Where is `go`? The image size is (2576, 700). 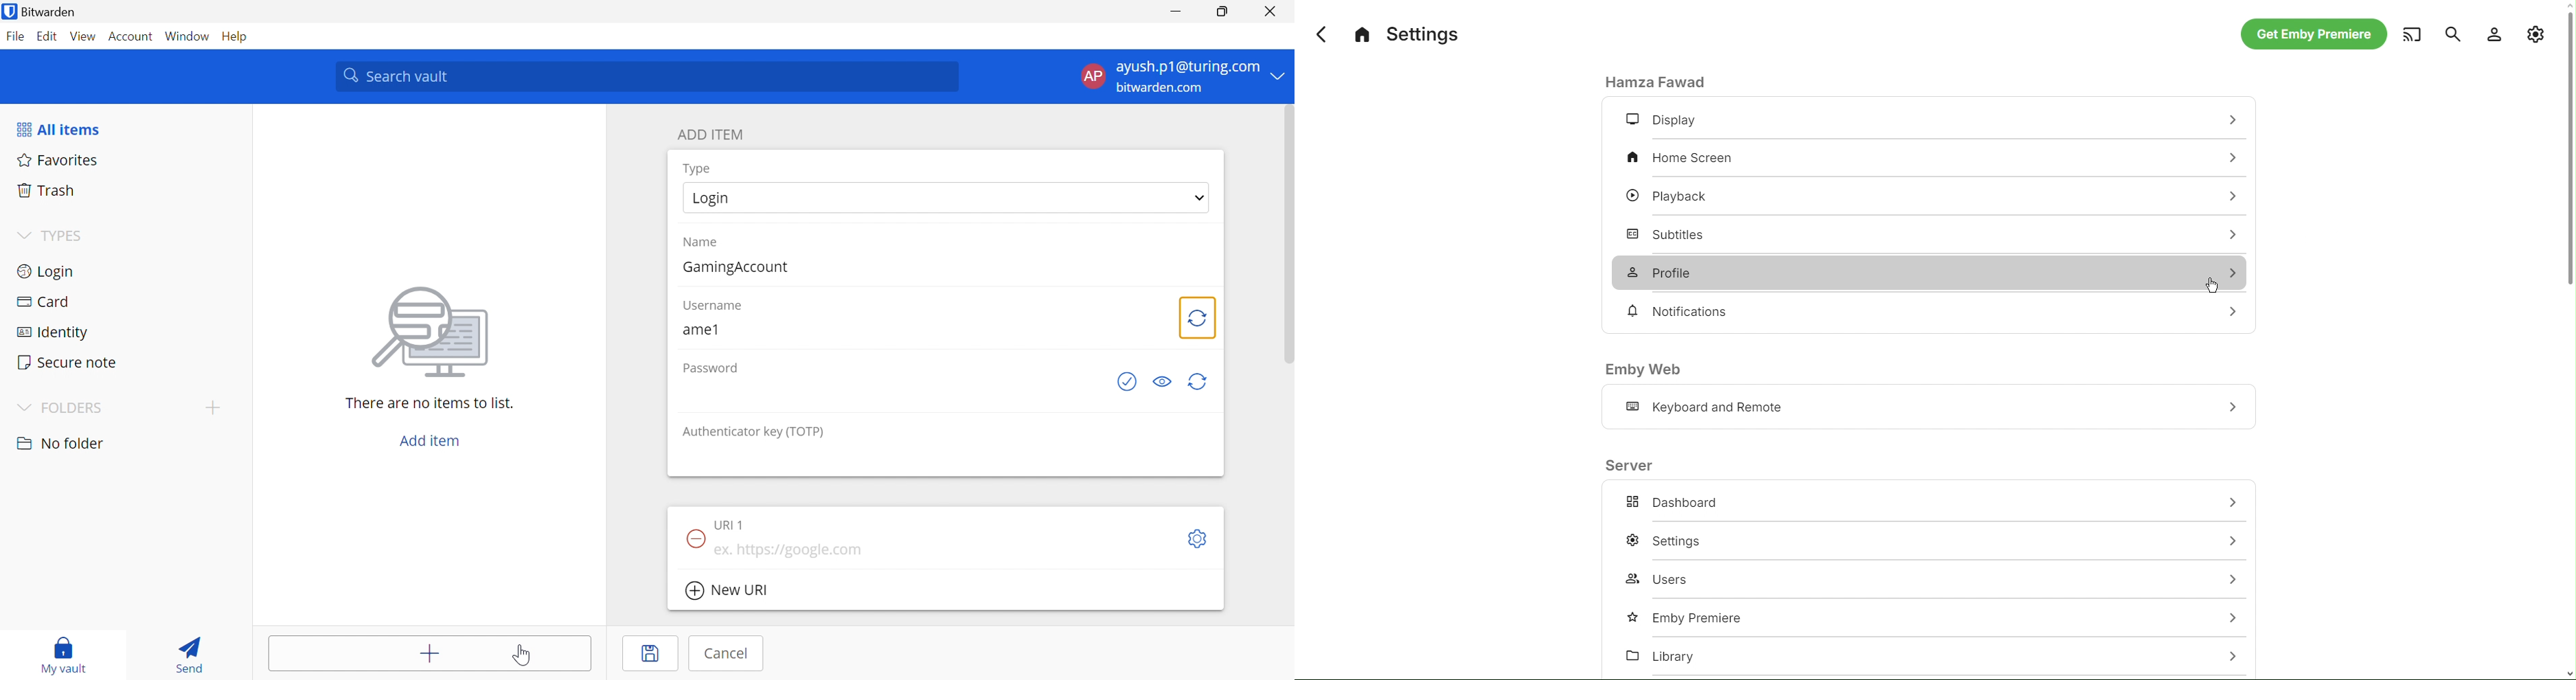
go is located at coordinates (2230, 234).